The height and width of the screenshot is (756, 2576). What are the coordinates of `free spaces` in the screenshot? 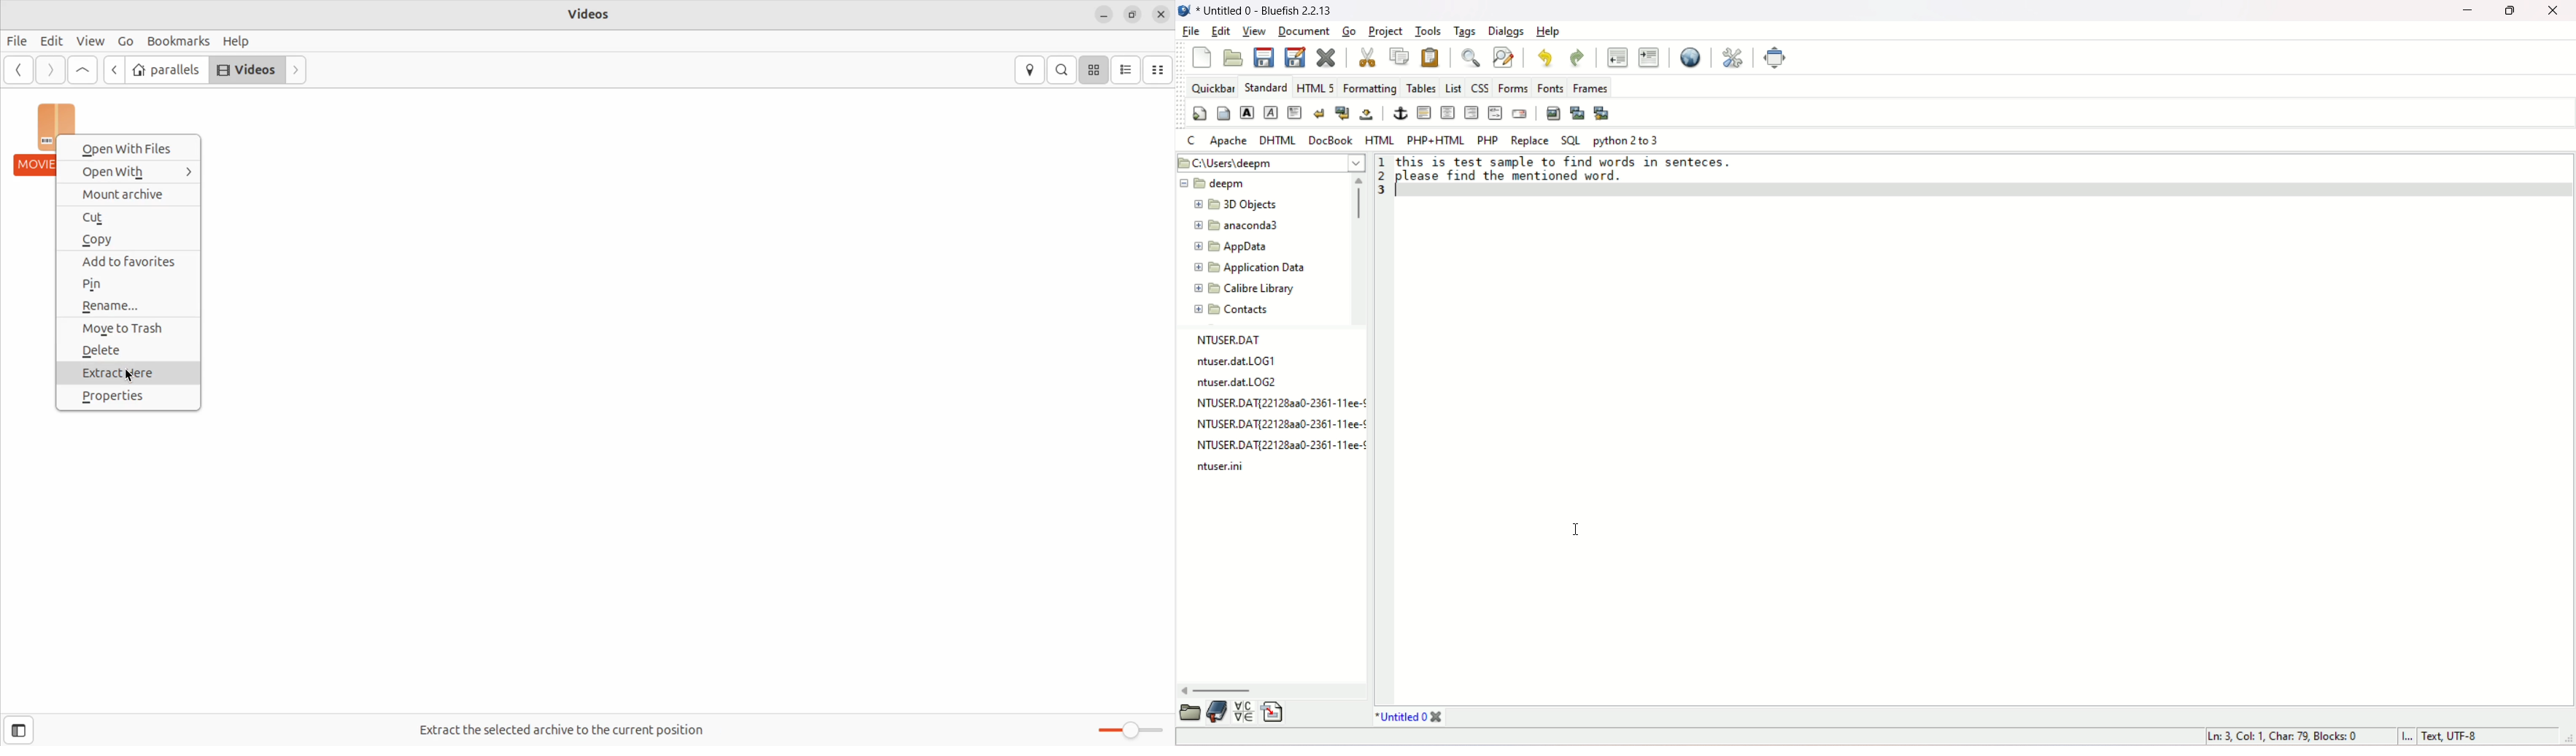 It's located at (558, 730).